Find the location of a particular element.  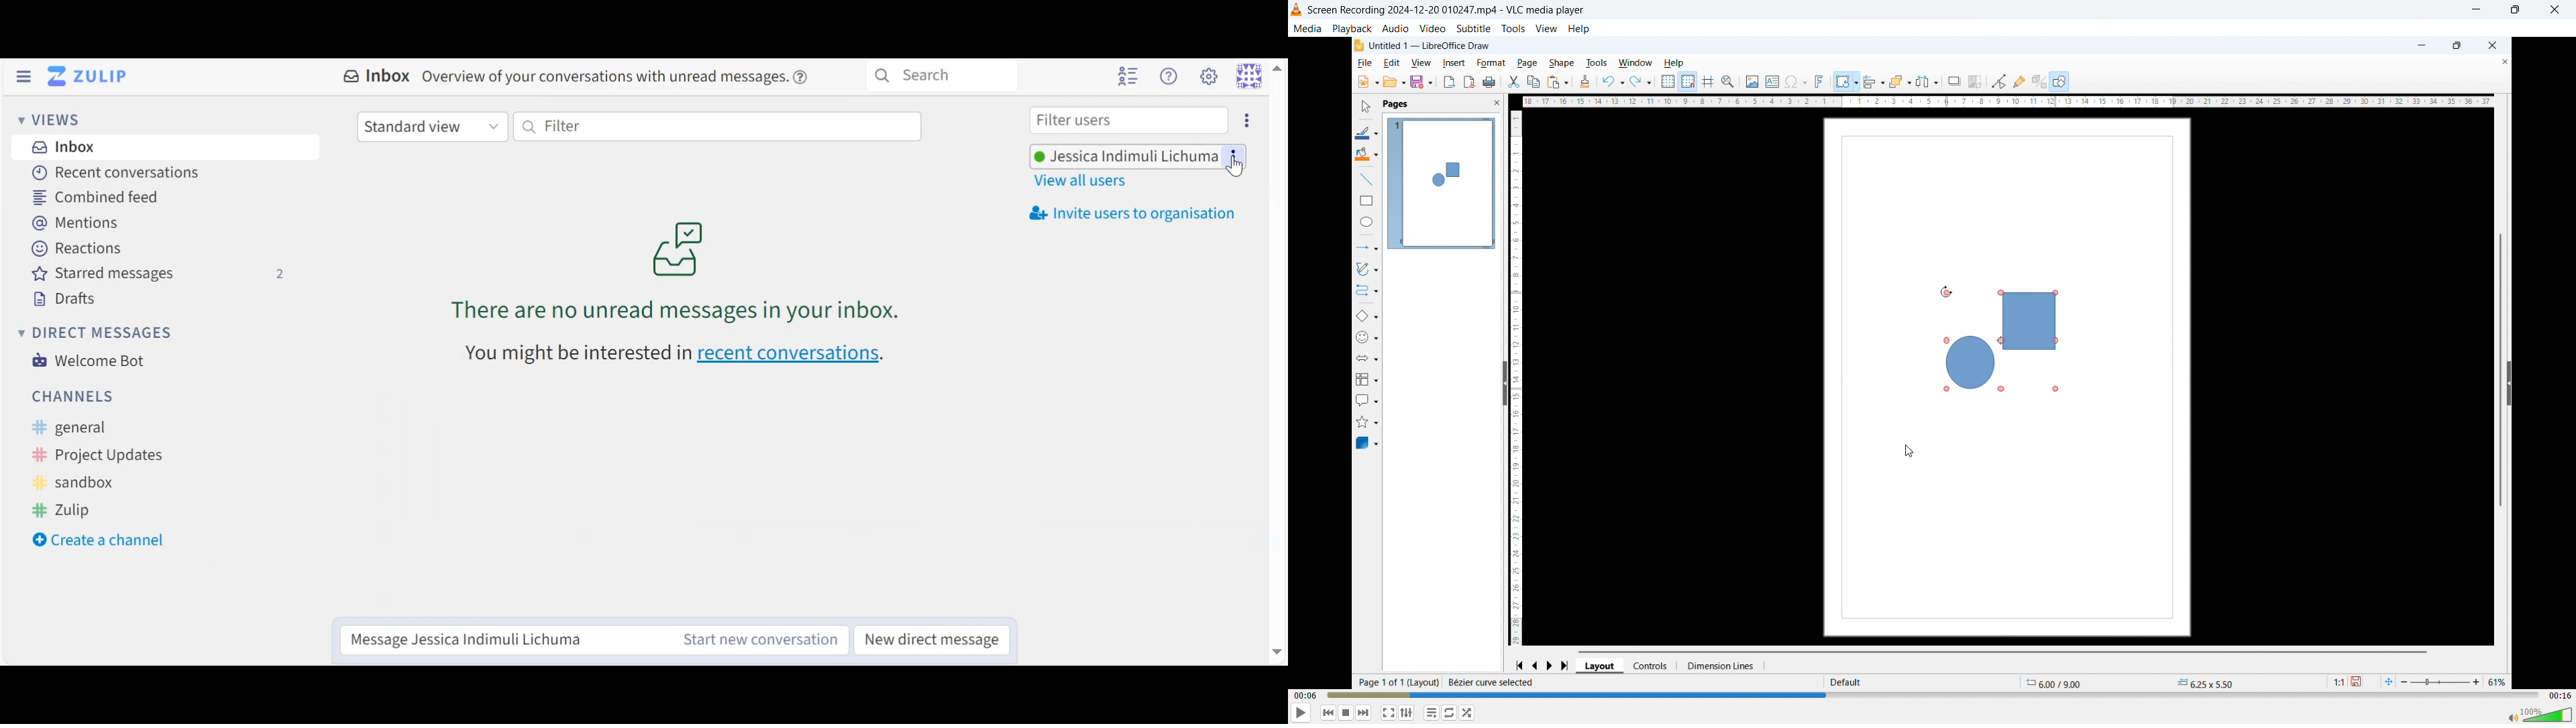

Cursor is located at coordinates (1236, 171).